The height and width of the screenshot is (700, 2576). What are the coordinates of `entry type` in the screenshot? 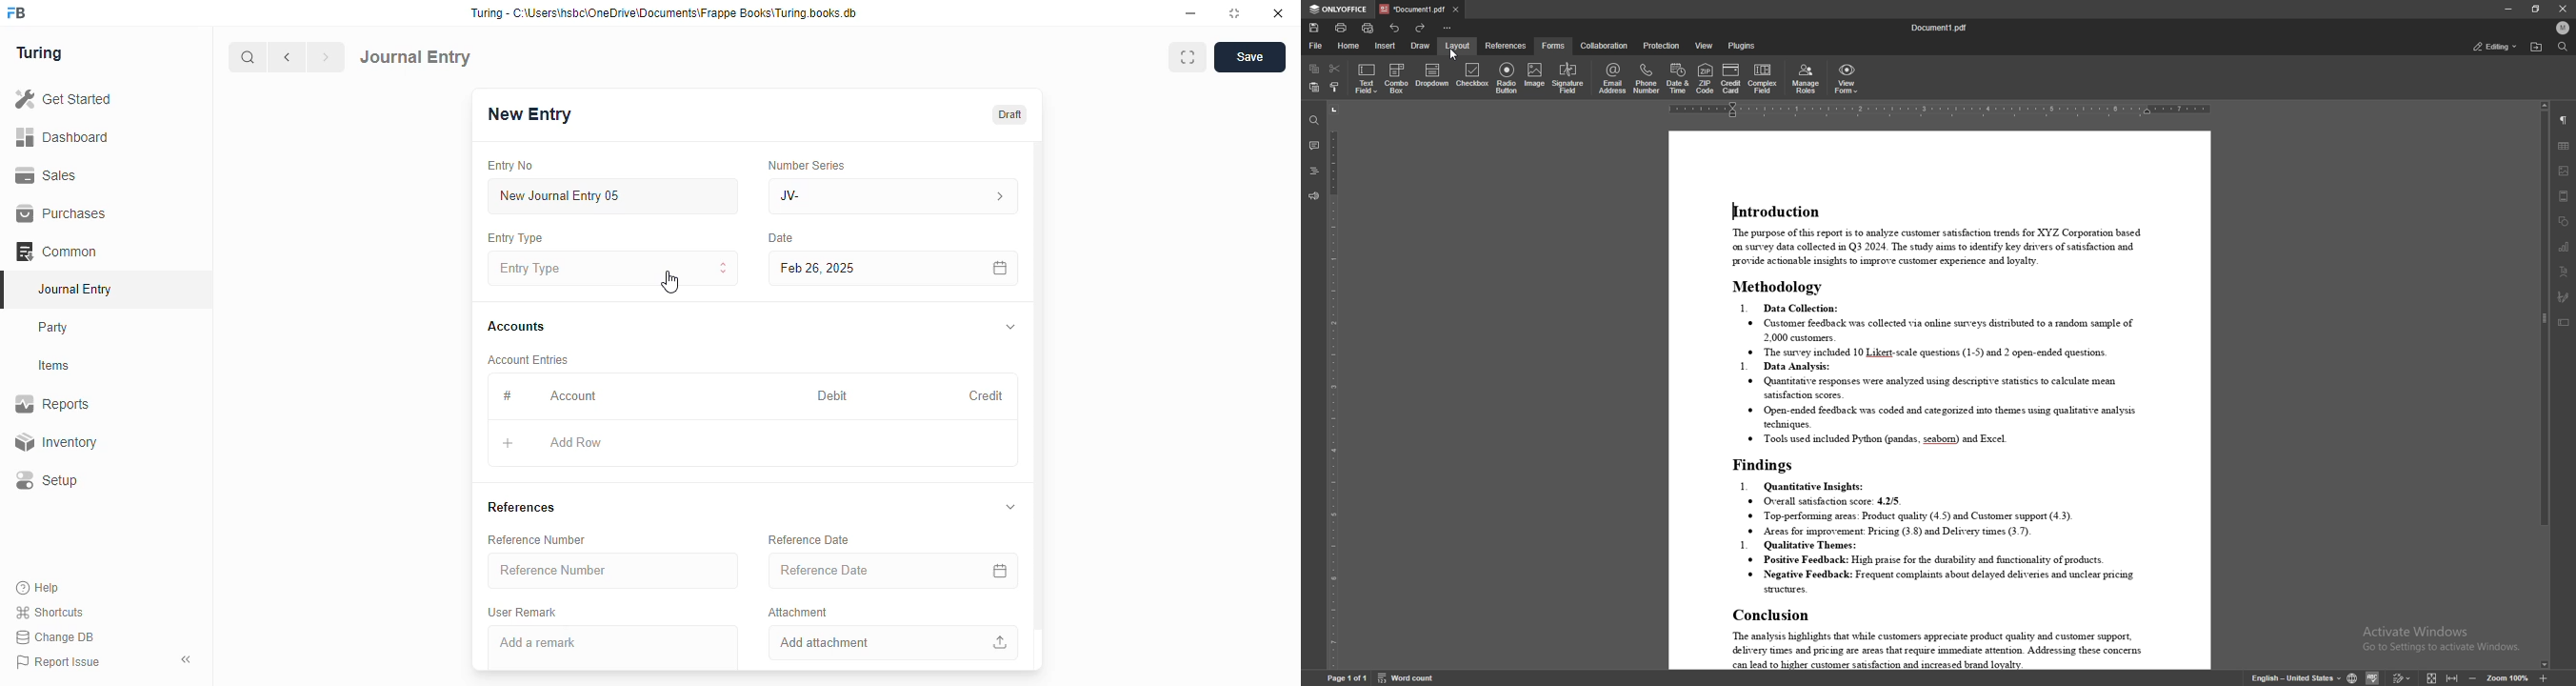 It's located at (515, 238).